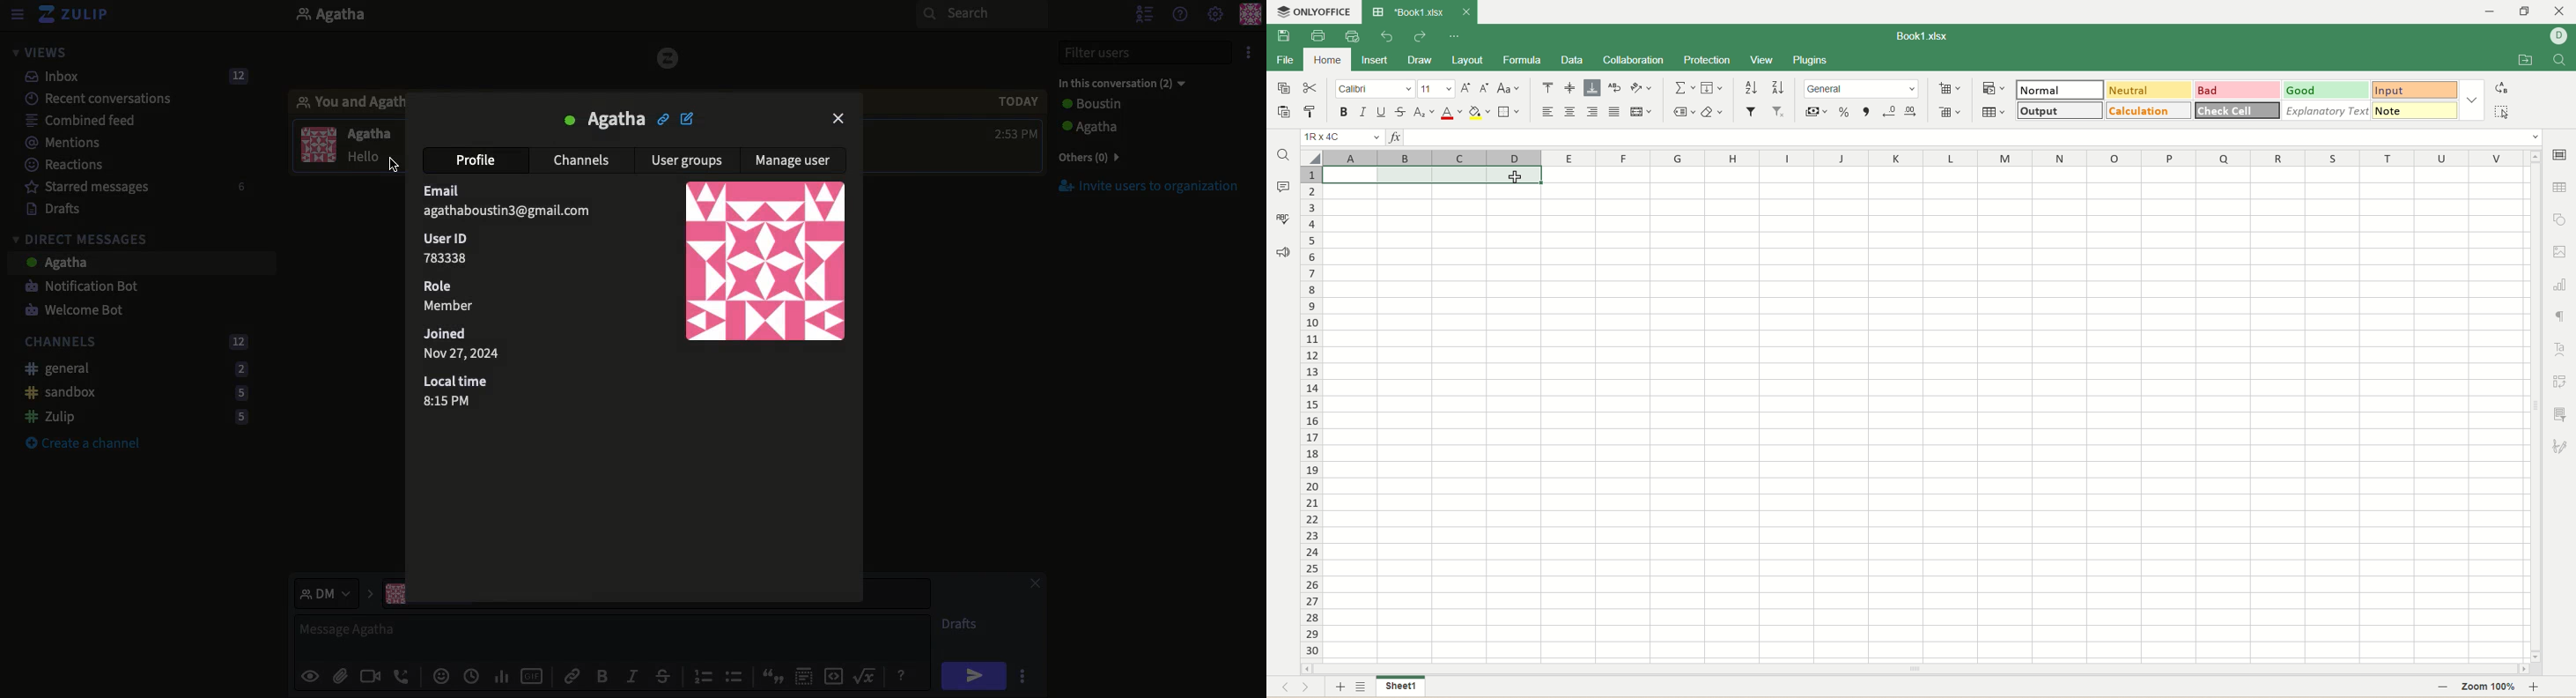 The width and height of the screenshot is (2576, 700). I want to click on insert function, so click(1395, 137).